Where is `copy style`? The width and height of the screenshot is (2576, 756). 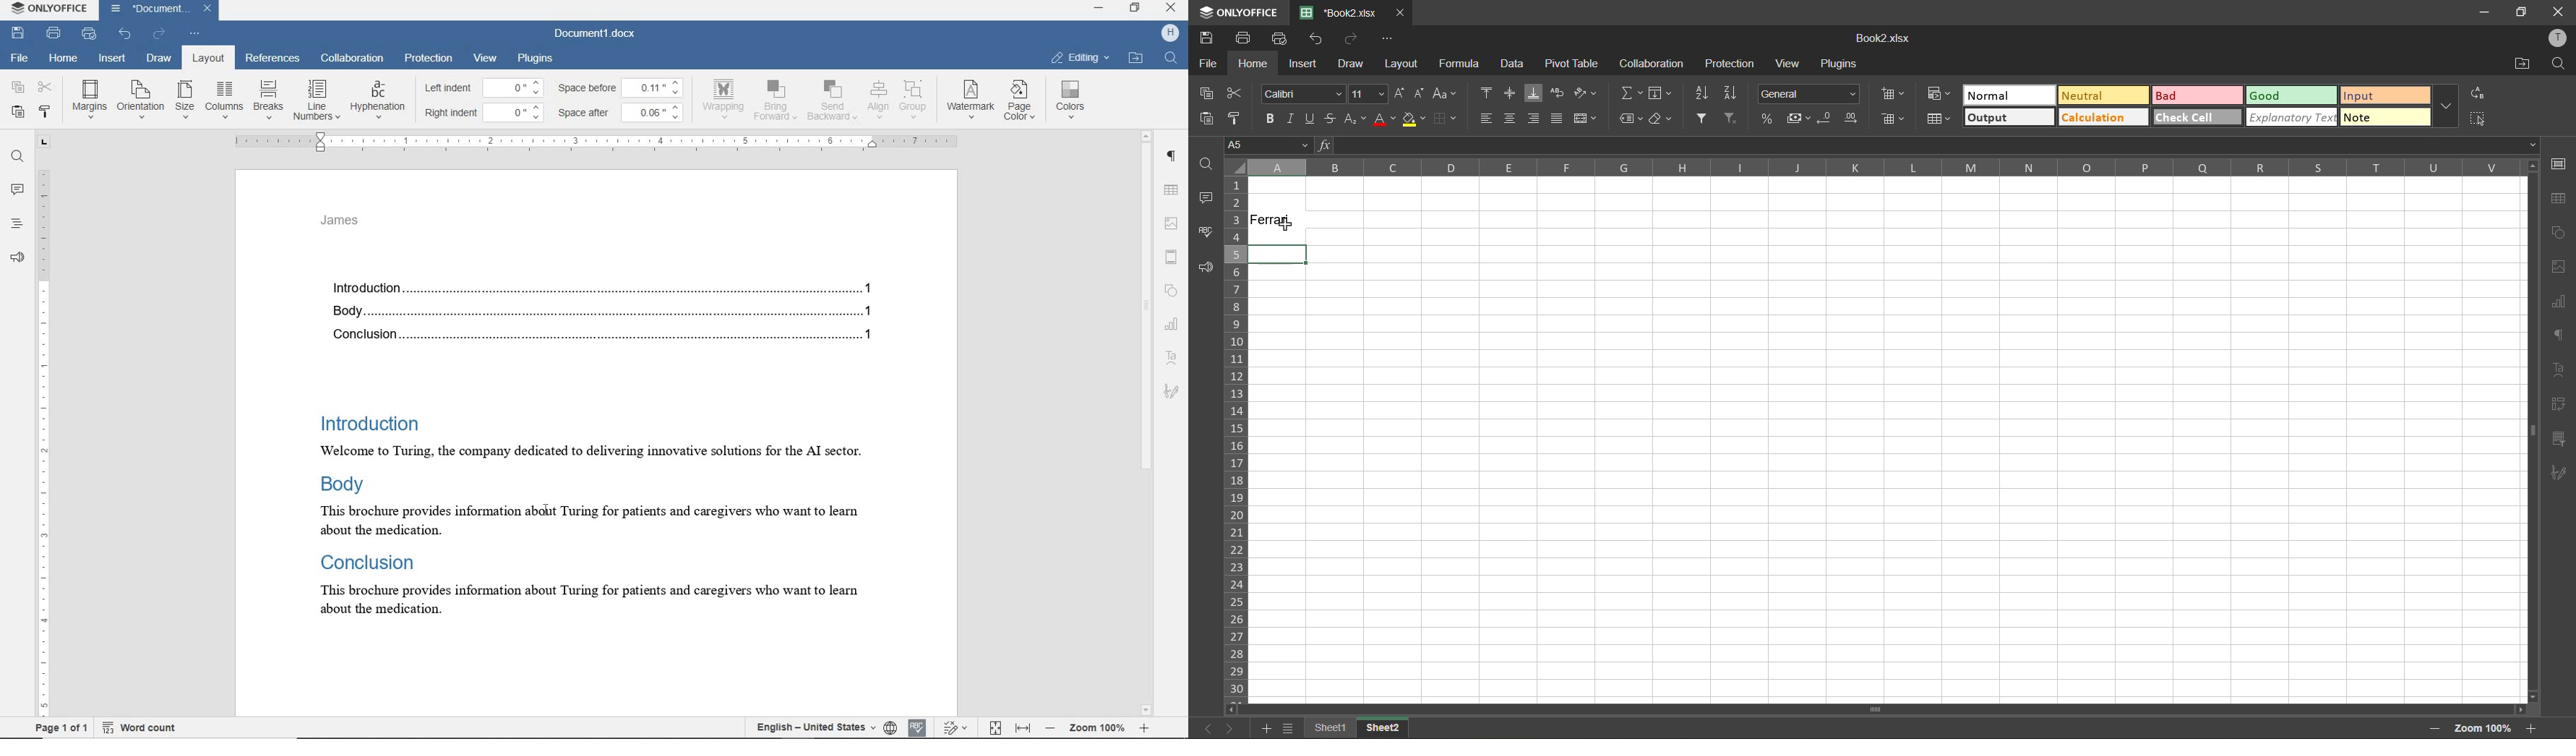
copy style is located at coordinates (45, 113).